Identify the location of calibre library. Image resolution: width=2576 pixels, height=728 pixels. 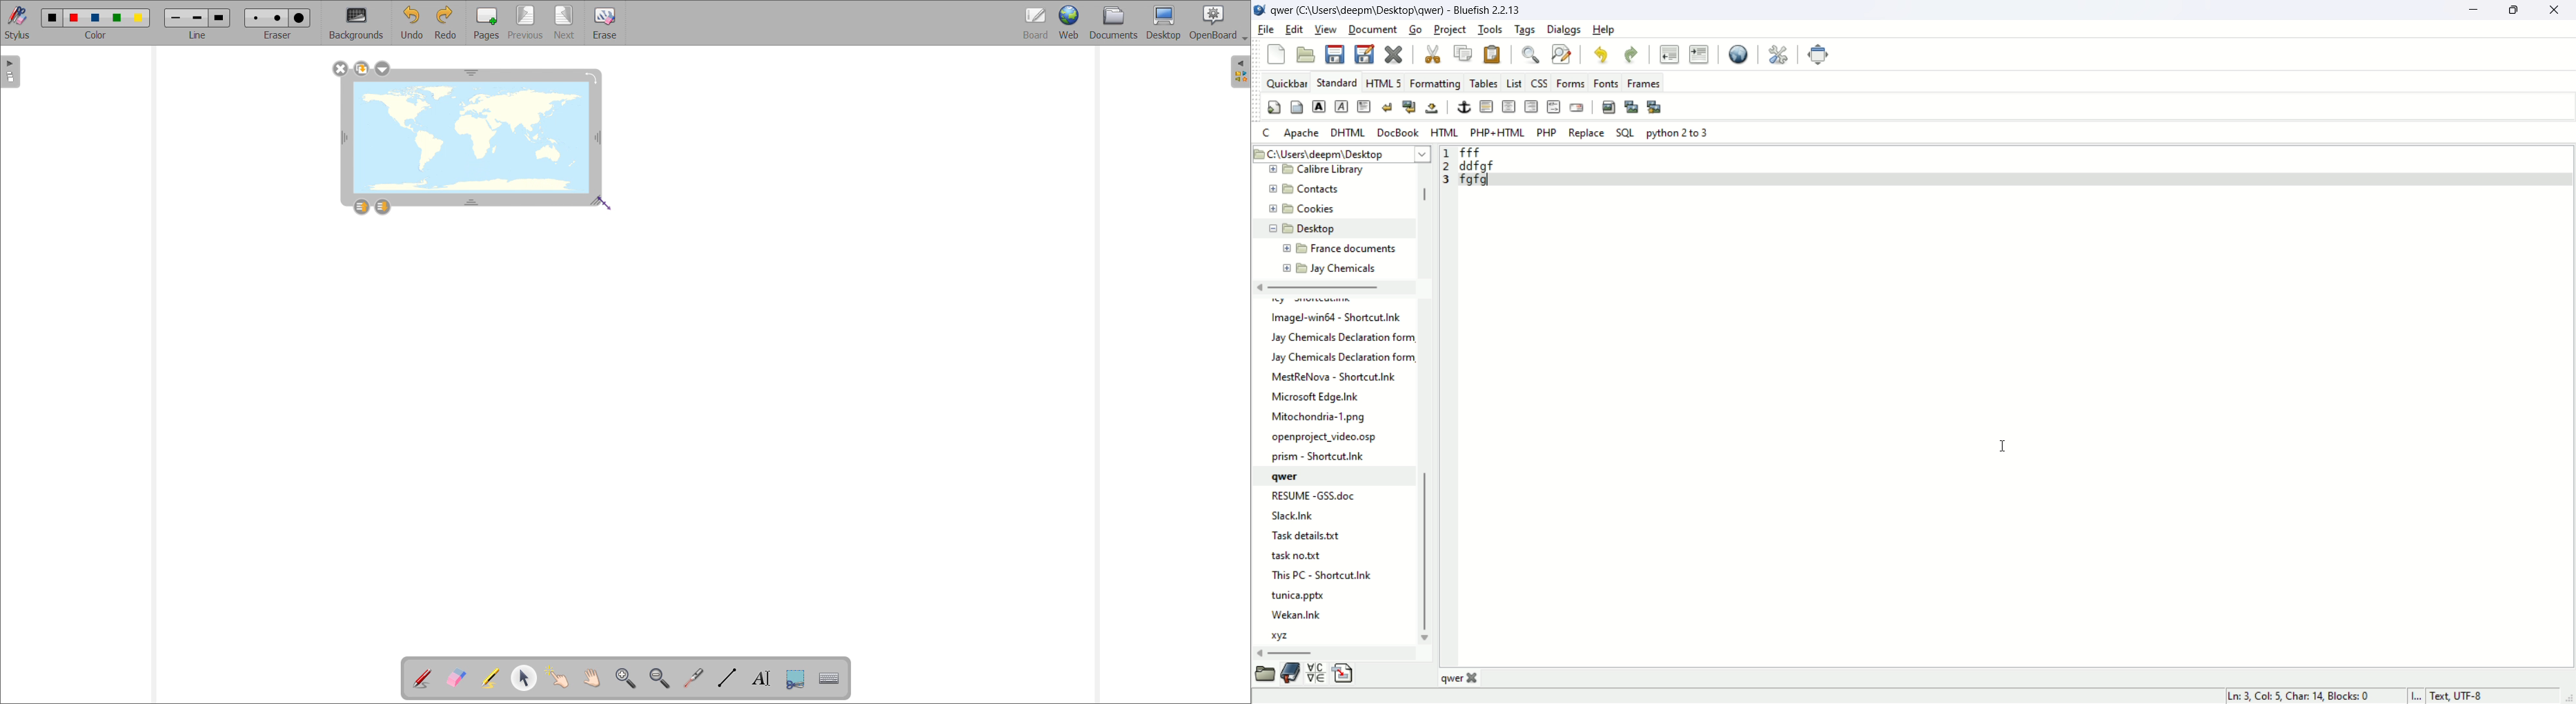
(1314, 170).